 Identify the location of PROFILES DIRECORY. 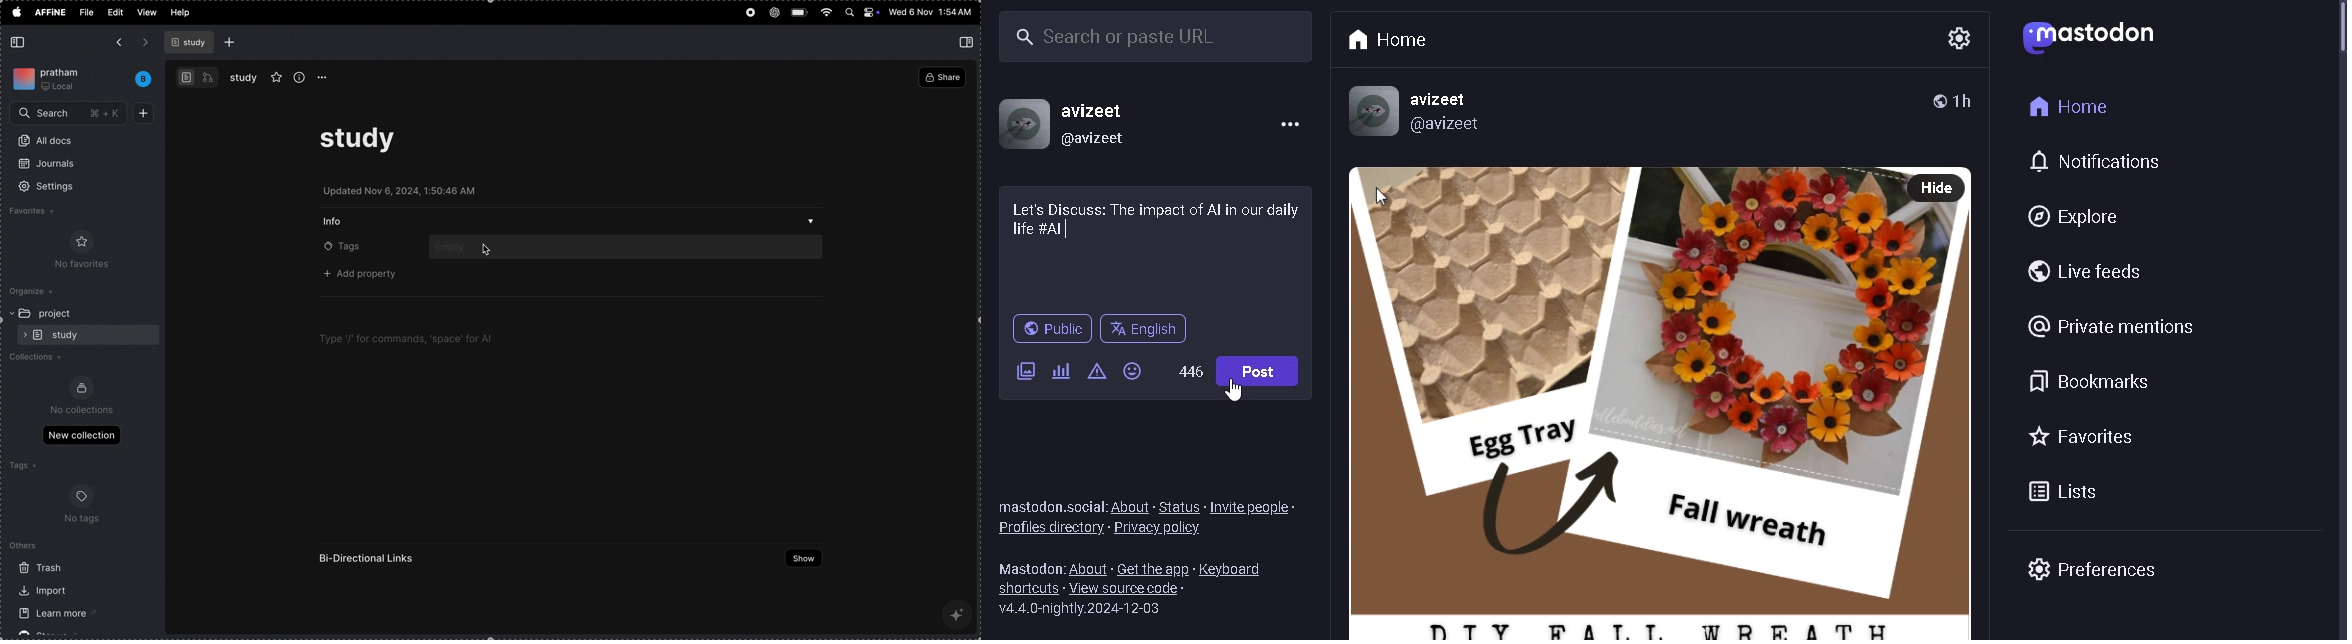
(1049, 530).